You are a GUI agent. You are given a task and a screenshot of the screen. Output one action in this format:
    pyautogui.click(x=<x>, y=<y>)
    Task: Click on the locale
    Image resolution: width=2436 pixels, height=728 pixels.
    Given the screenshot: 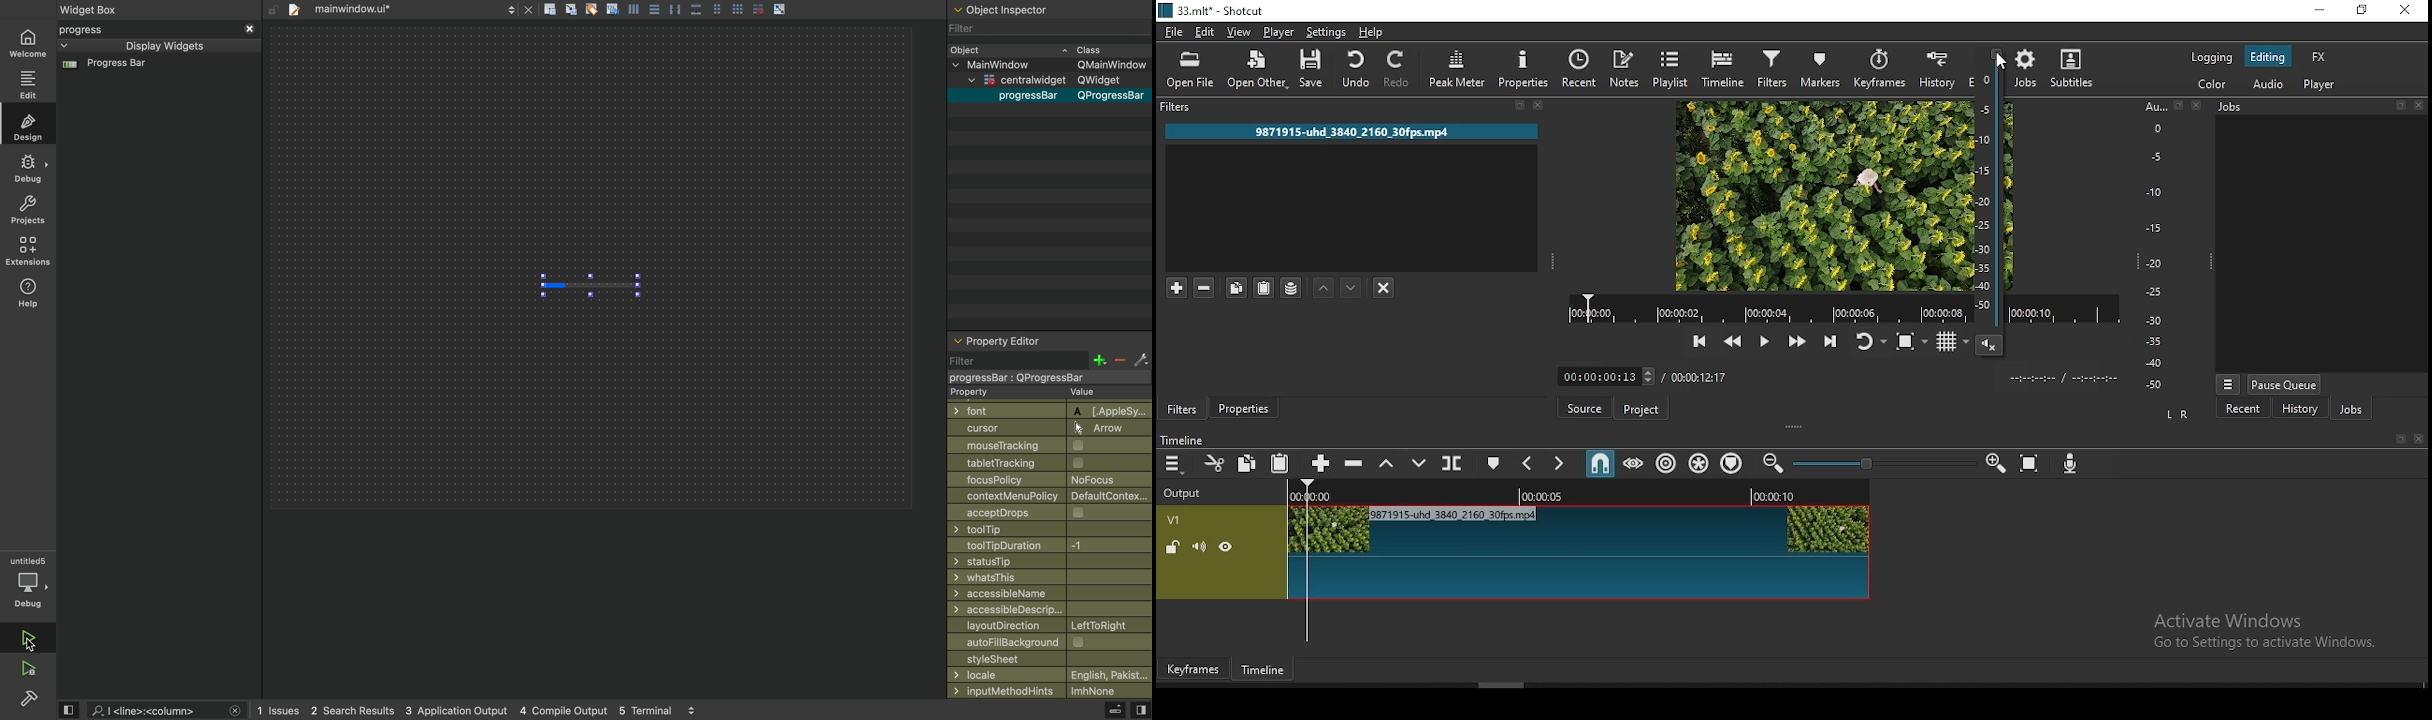 What is the action you would take?
    pyautogui.click(x=1050, y=675)
    